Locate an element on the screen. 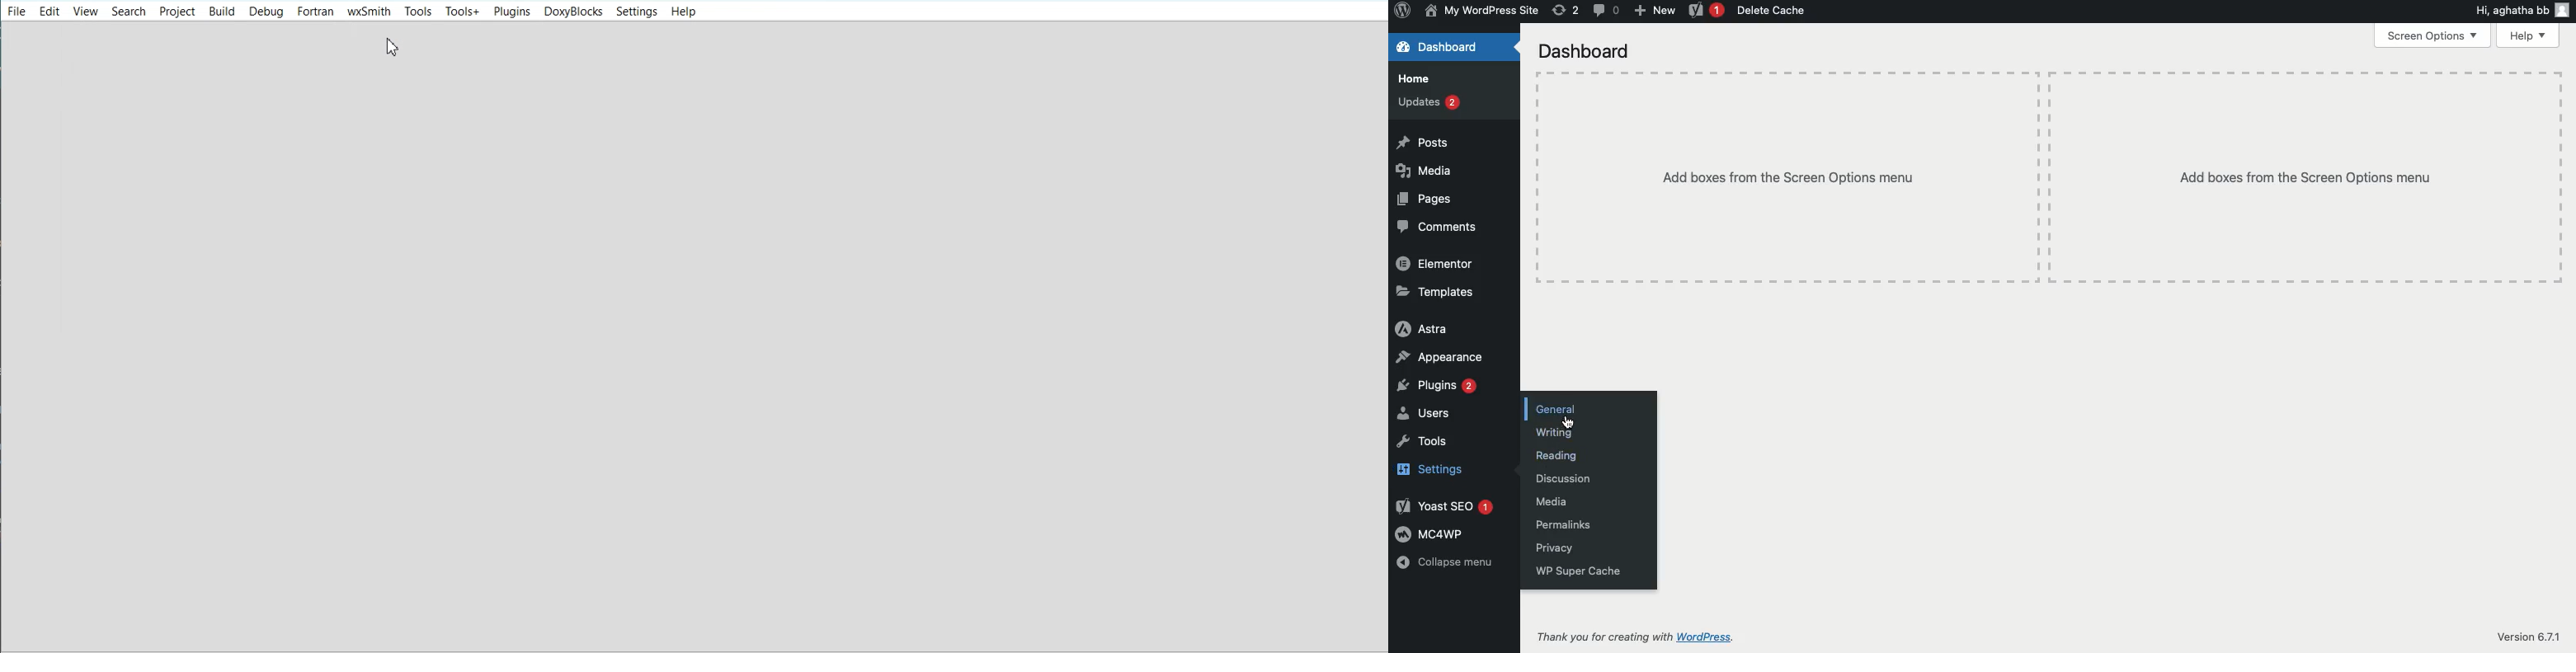  Collapse menu is located at coordinates (1447, 561).